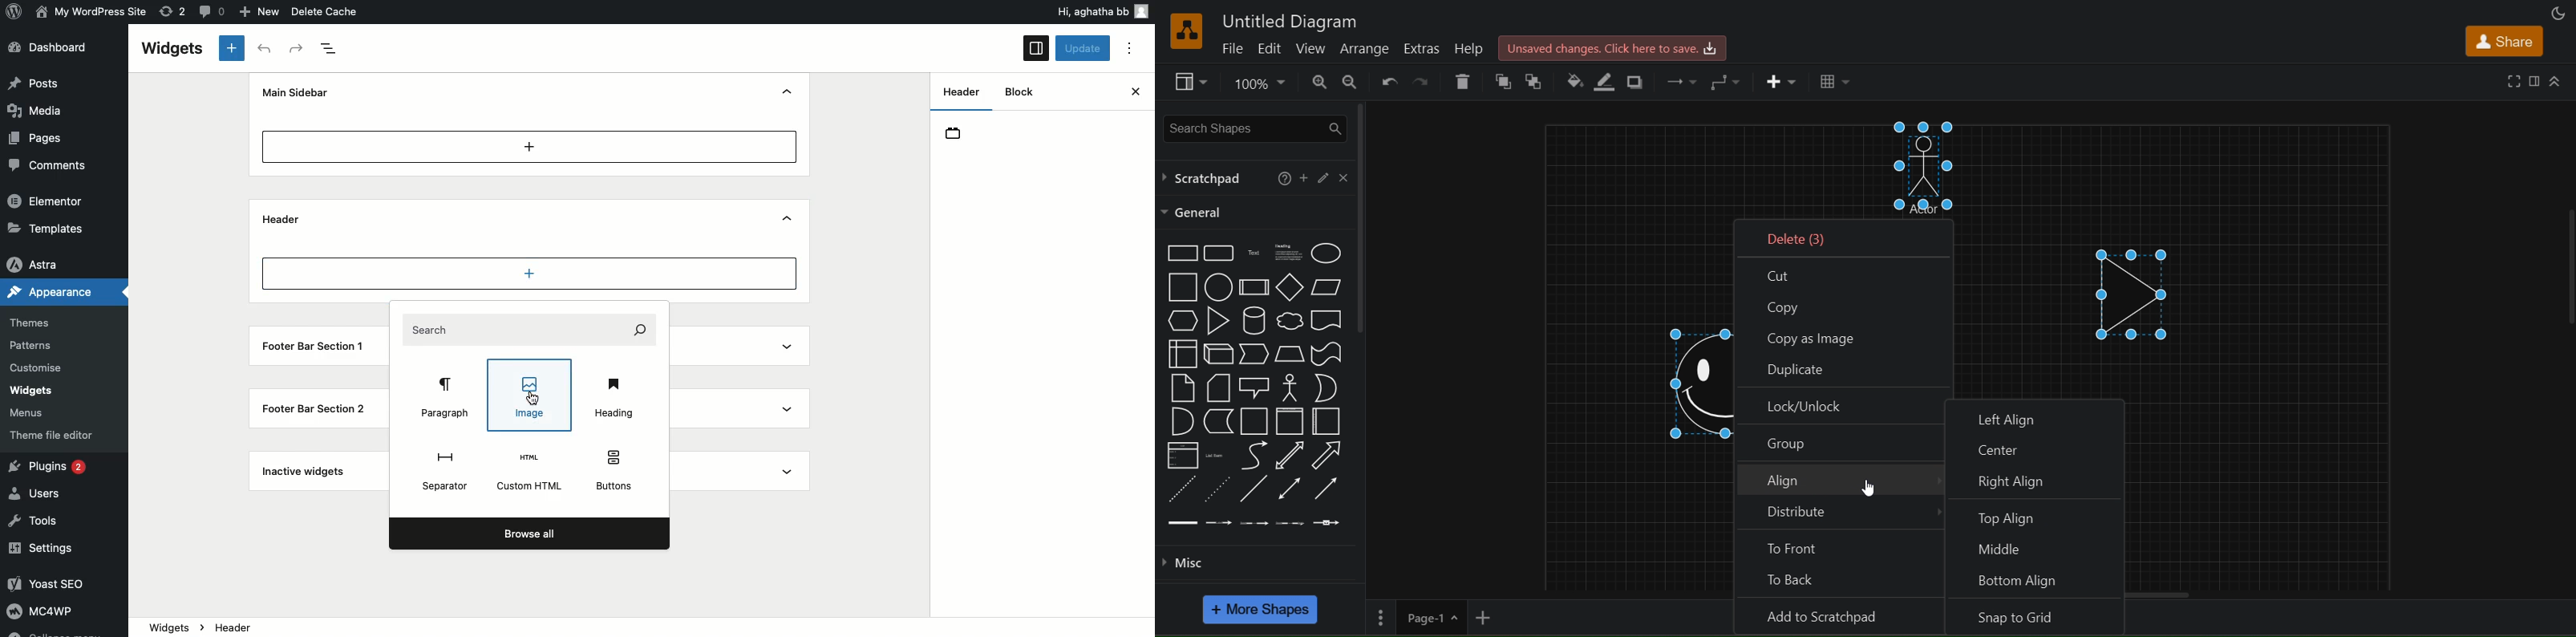  I want to click on Heading, so click(614, 396).